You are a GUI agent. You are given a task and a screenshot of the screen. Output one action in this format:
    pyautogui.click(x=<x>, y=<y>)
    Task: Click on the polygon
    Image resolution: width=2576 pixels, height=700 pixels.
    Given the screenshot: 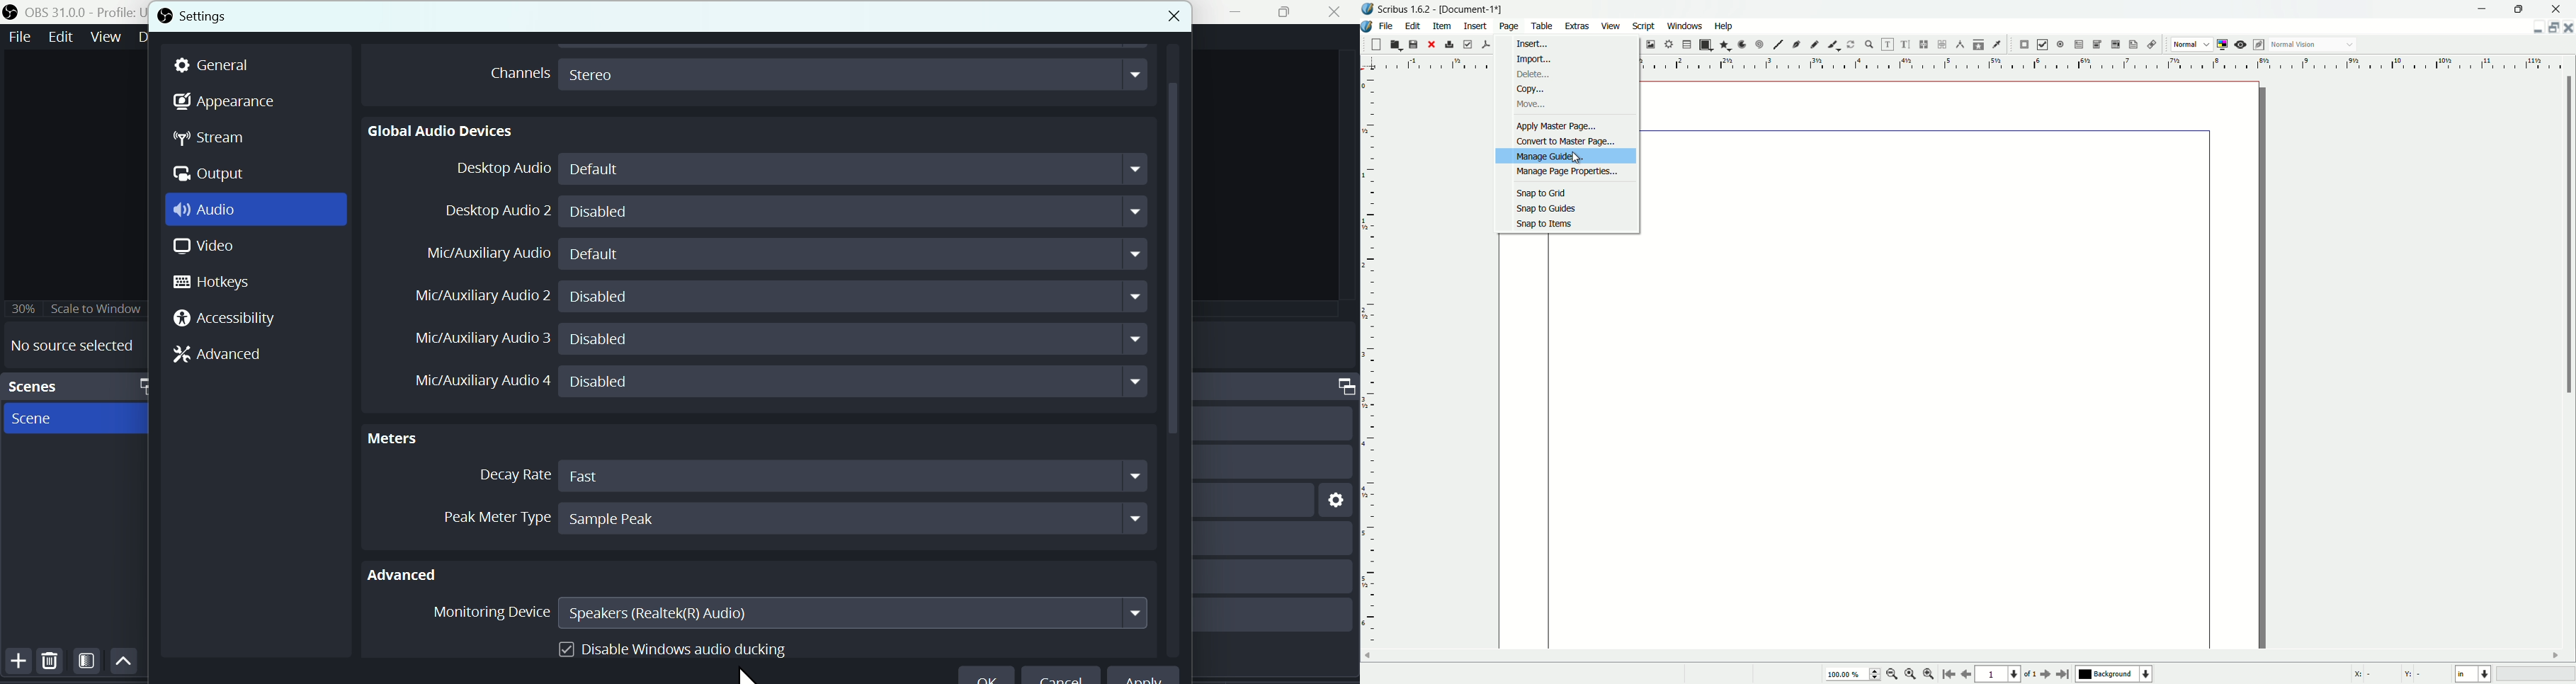 What is the action you would take?
    pyautogui.click(x=1725, y=46)
    